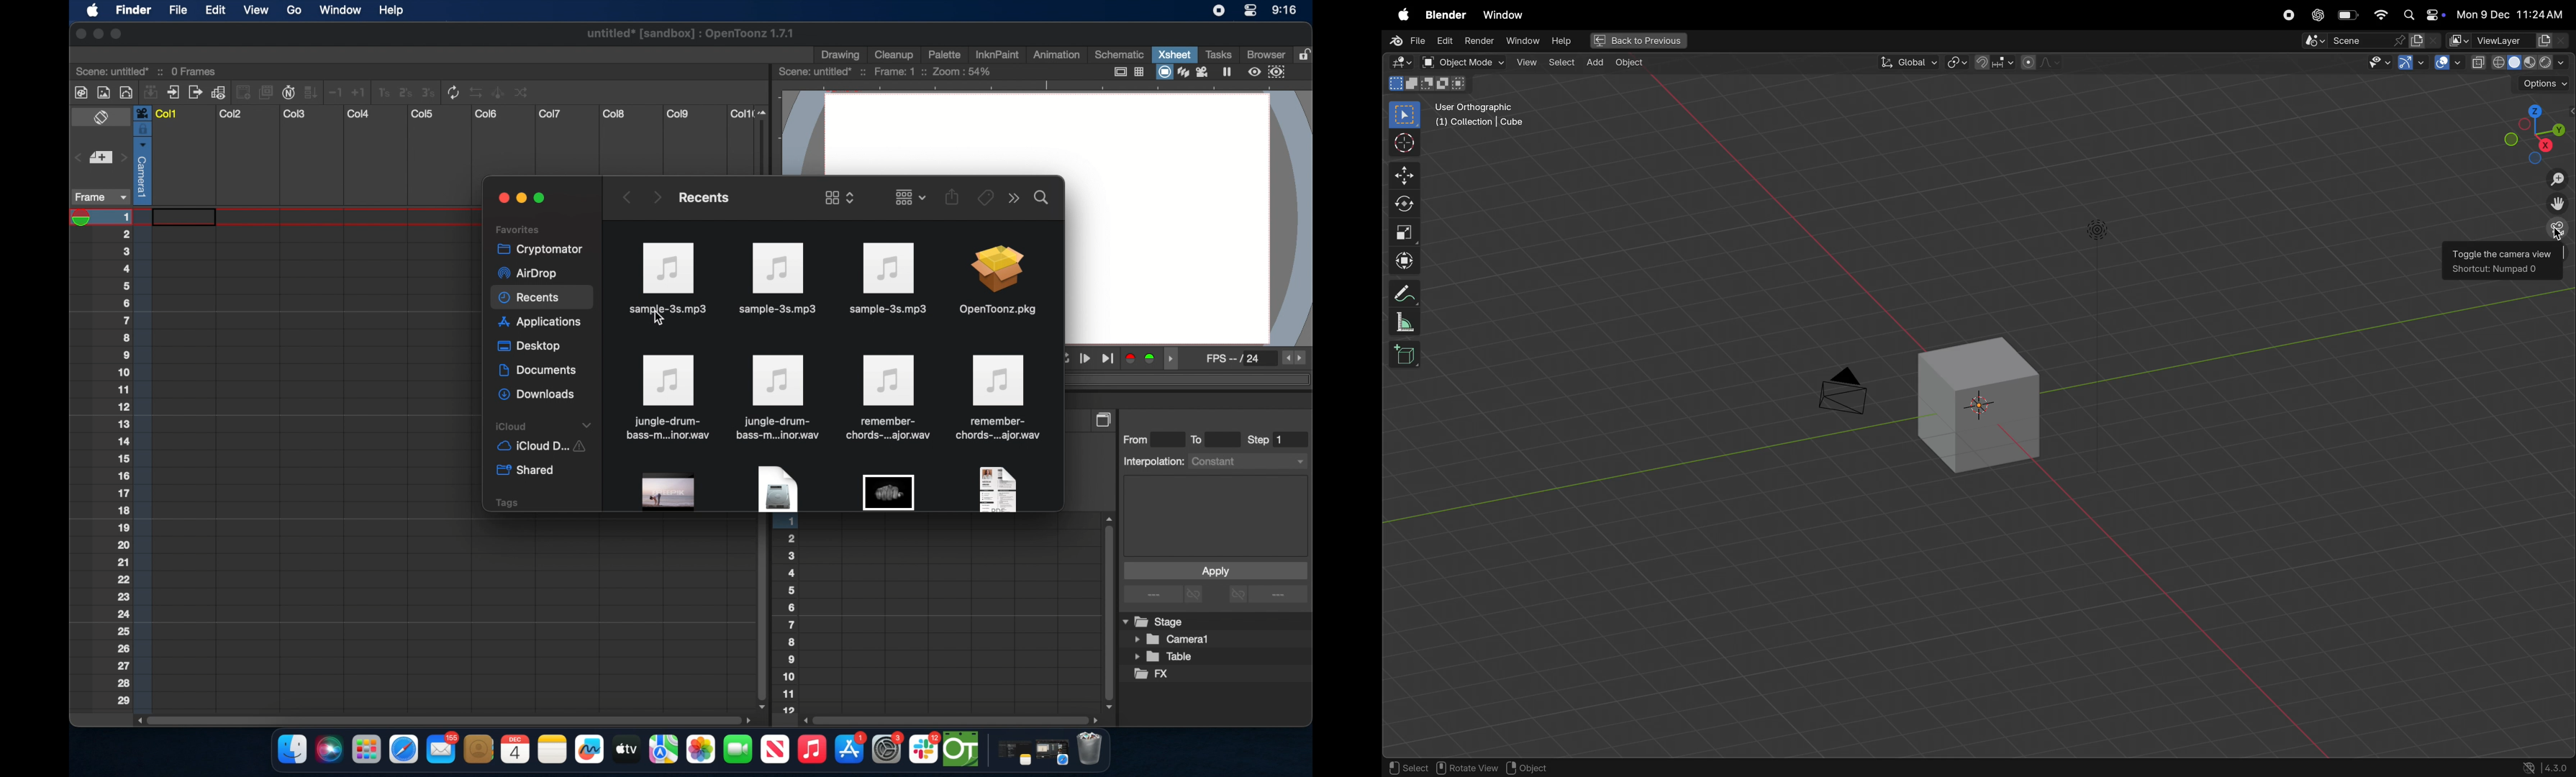 This screenshot has width=2576, height=784. I want to click on annotate, so click(1405, 295).